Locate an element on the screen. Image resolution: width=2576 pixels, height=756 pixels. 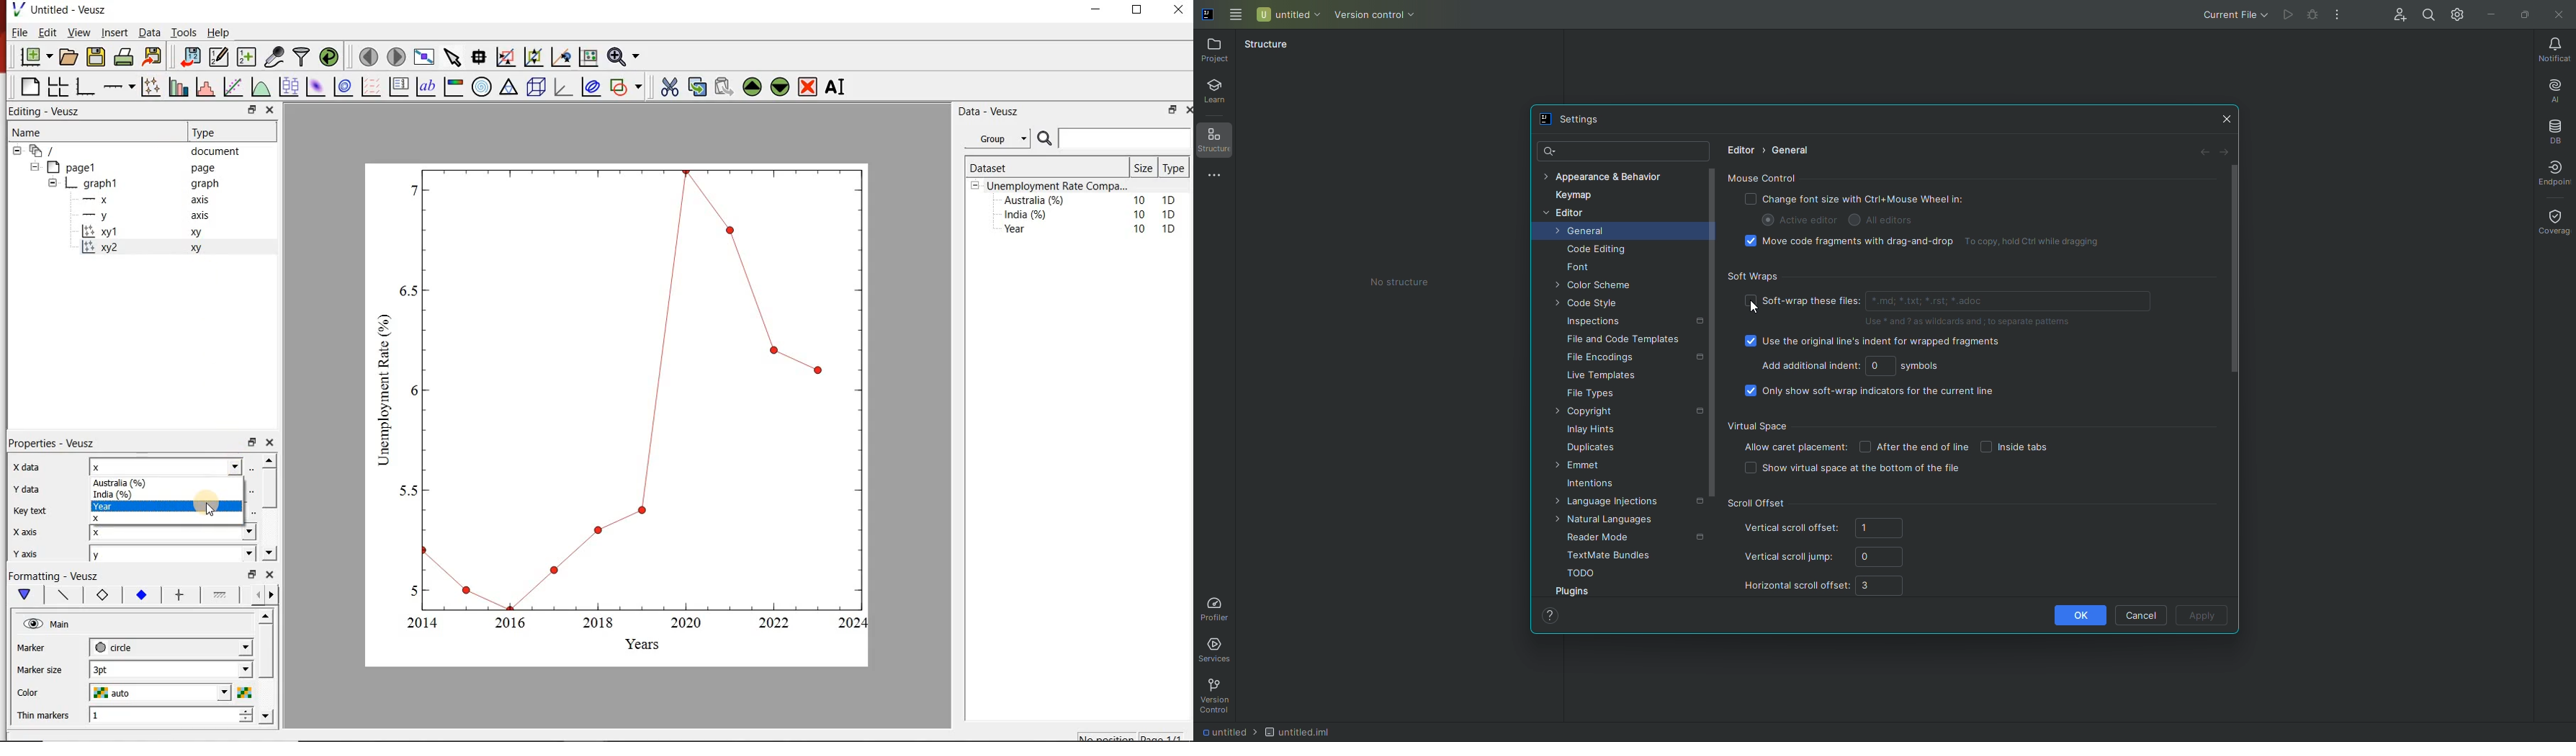
Active editor is located at coordinates (1800, 220).